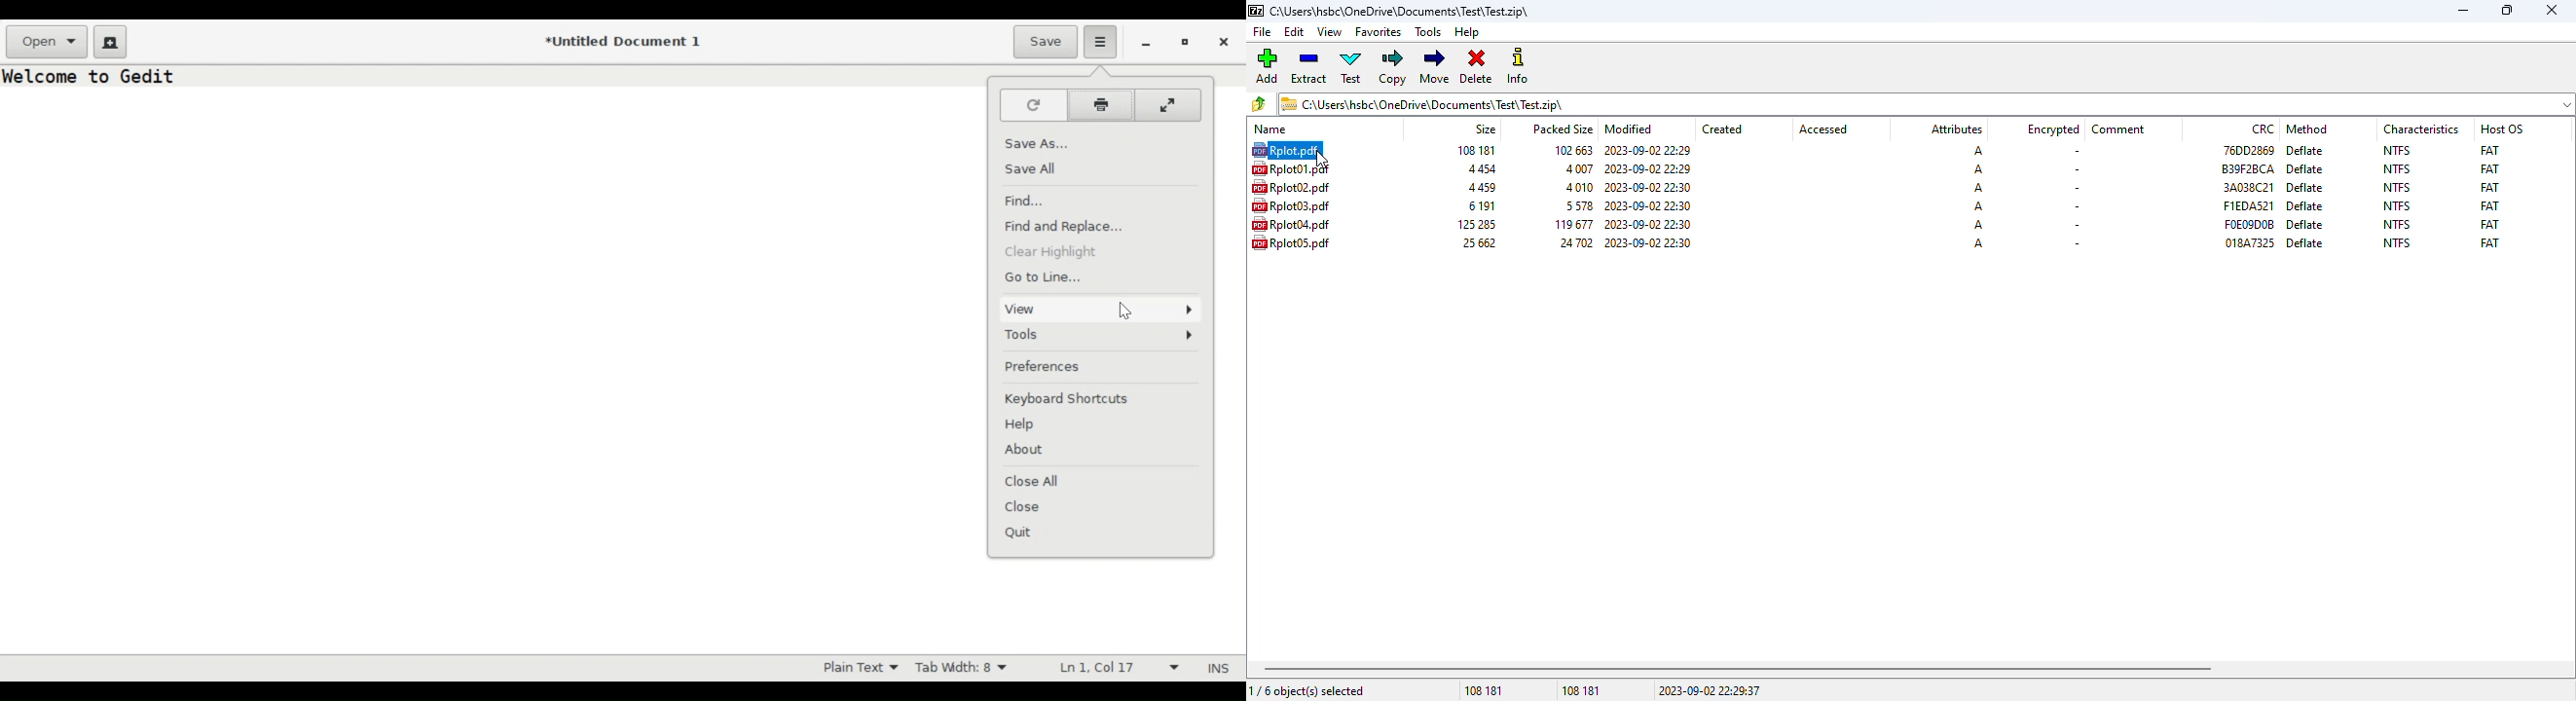 This screenshot has width=2576, height=728. What do you see at coordinates (1474, 224) in the screenshot?
I see `size` at bounding box center [1474, 224].